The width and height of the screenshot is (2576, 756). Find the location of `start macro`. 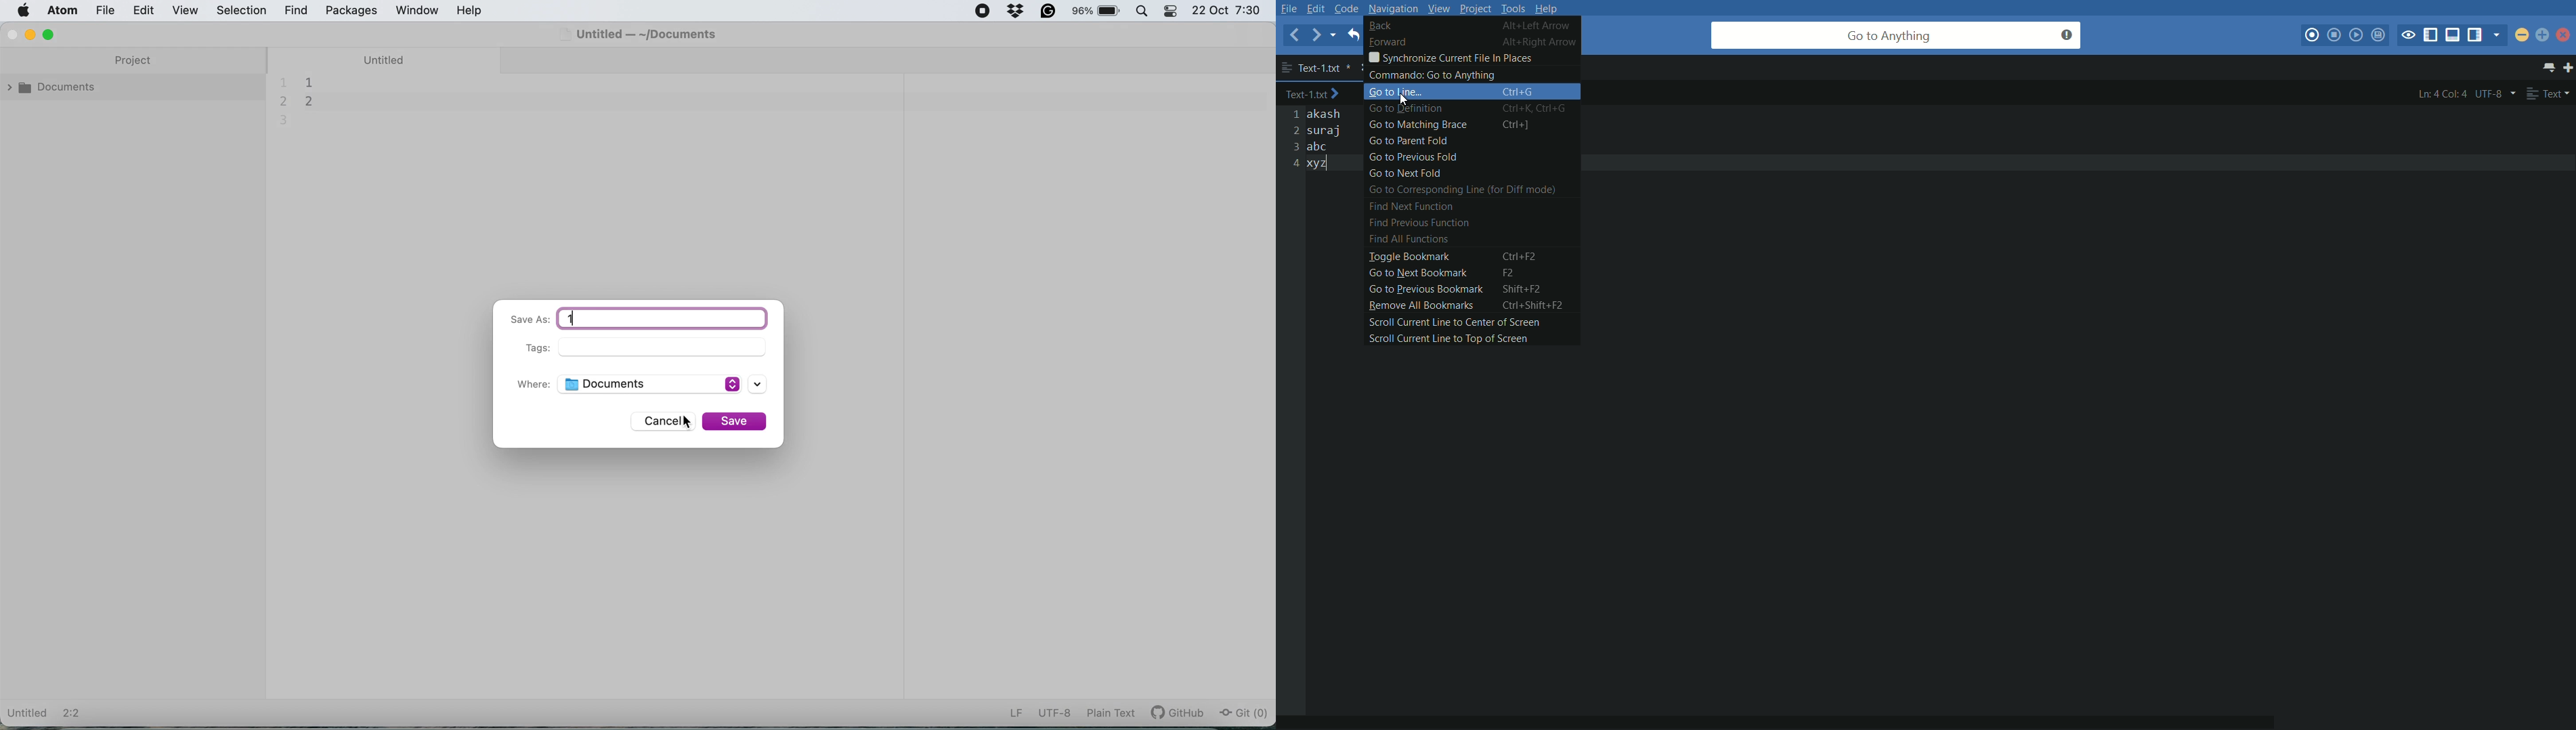

start macro is located at coordinates (2313, 36).